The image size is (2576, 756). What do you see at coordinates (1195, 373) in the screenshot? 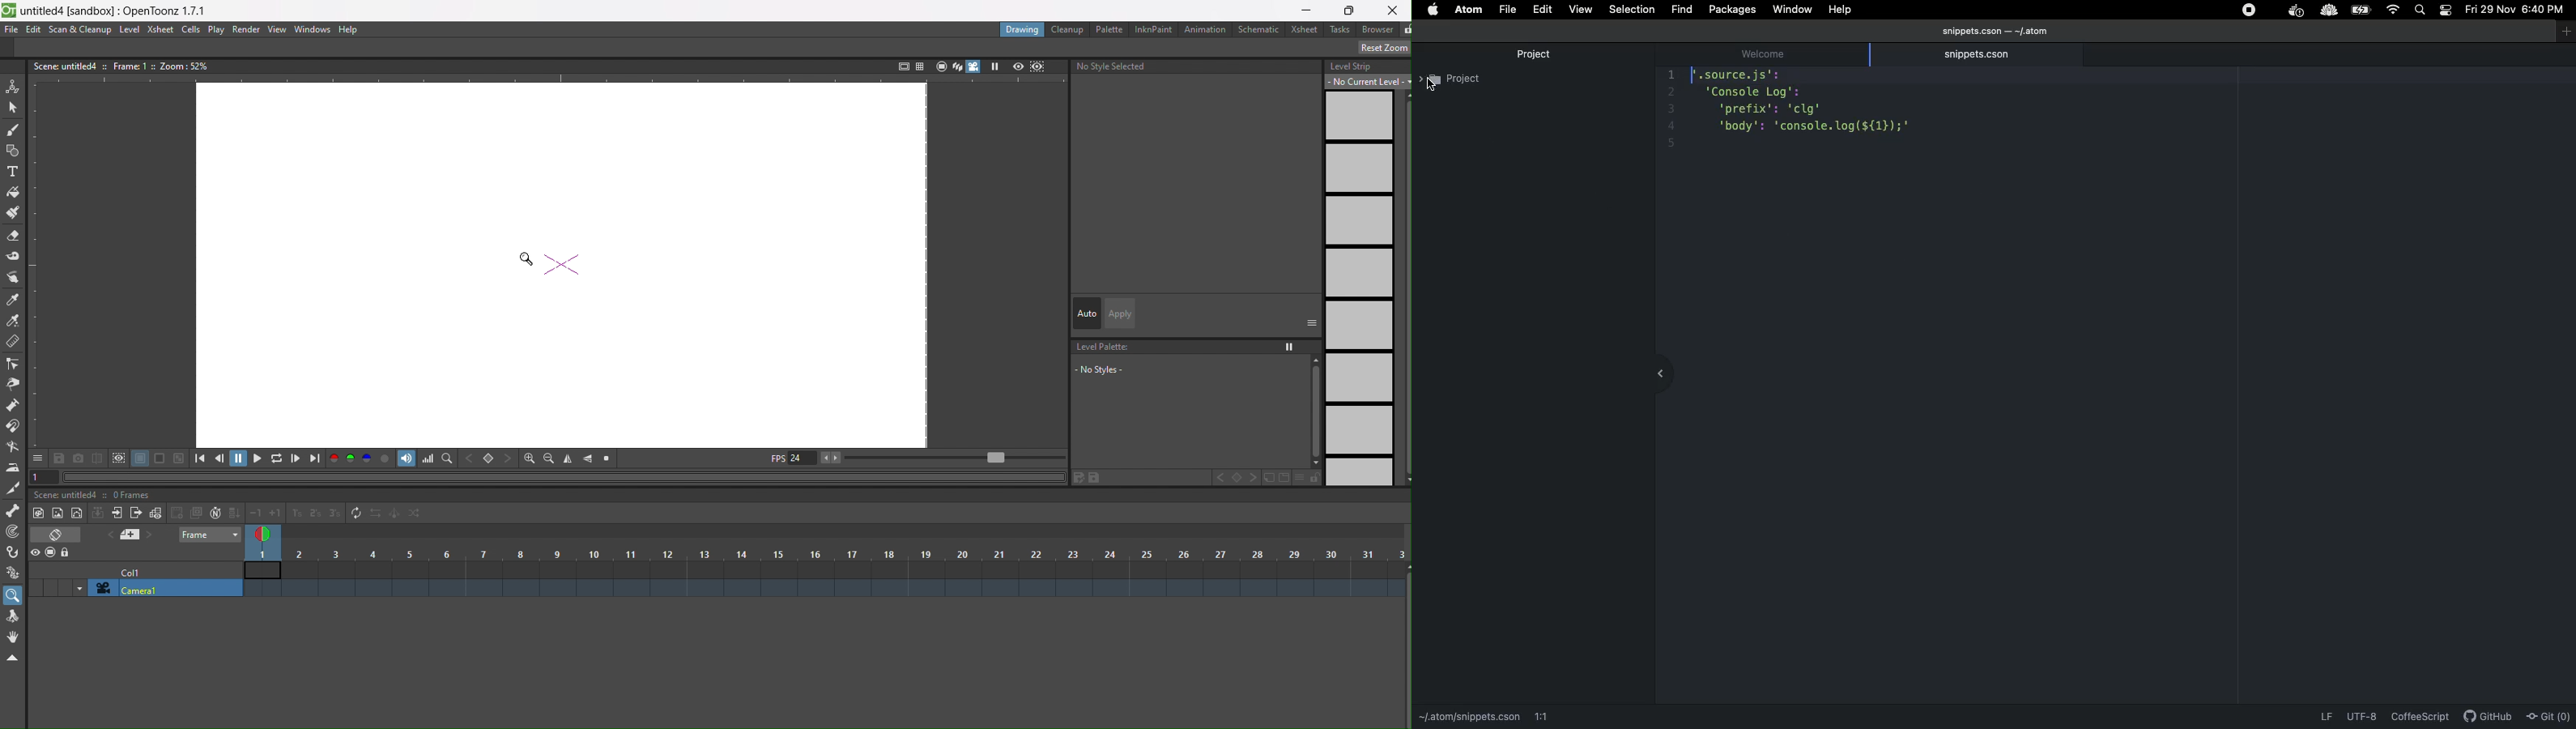
I see `level palette` at bounding box center [1195, 373].